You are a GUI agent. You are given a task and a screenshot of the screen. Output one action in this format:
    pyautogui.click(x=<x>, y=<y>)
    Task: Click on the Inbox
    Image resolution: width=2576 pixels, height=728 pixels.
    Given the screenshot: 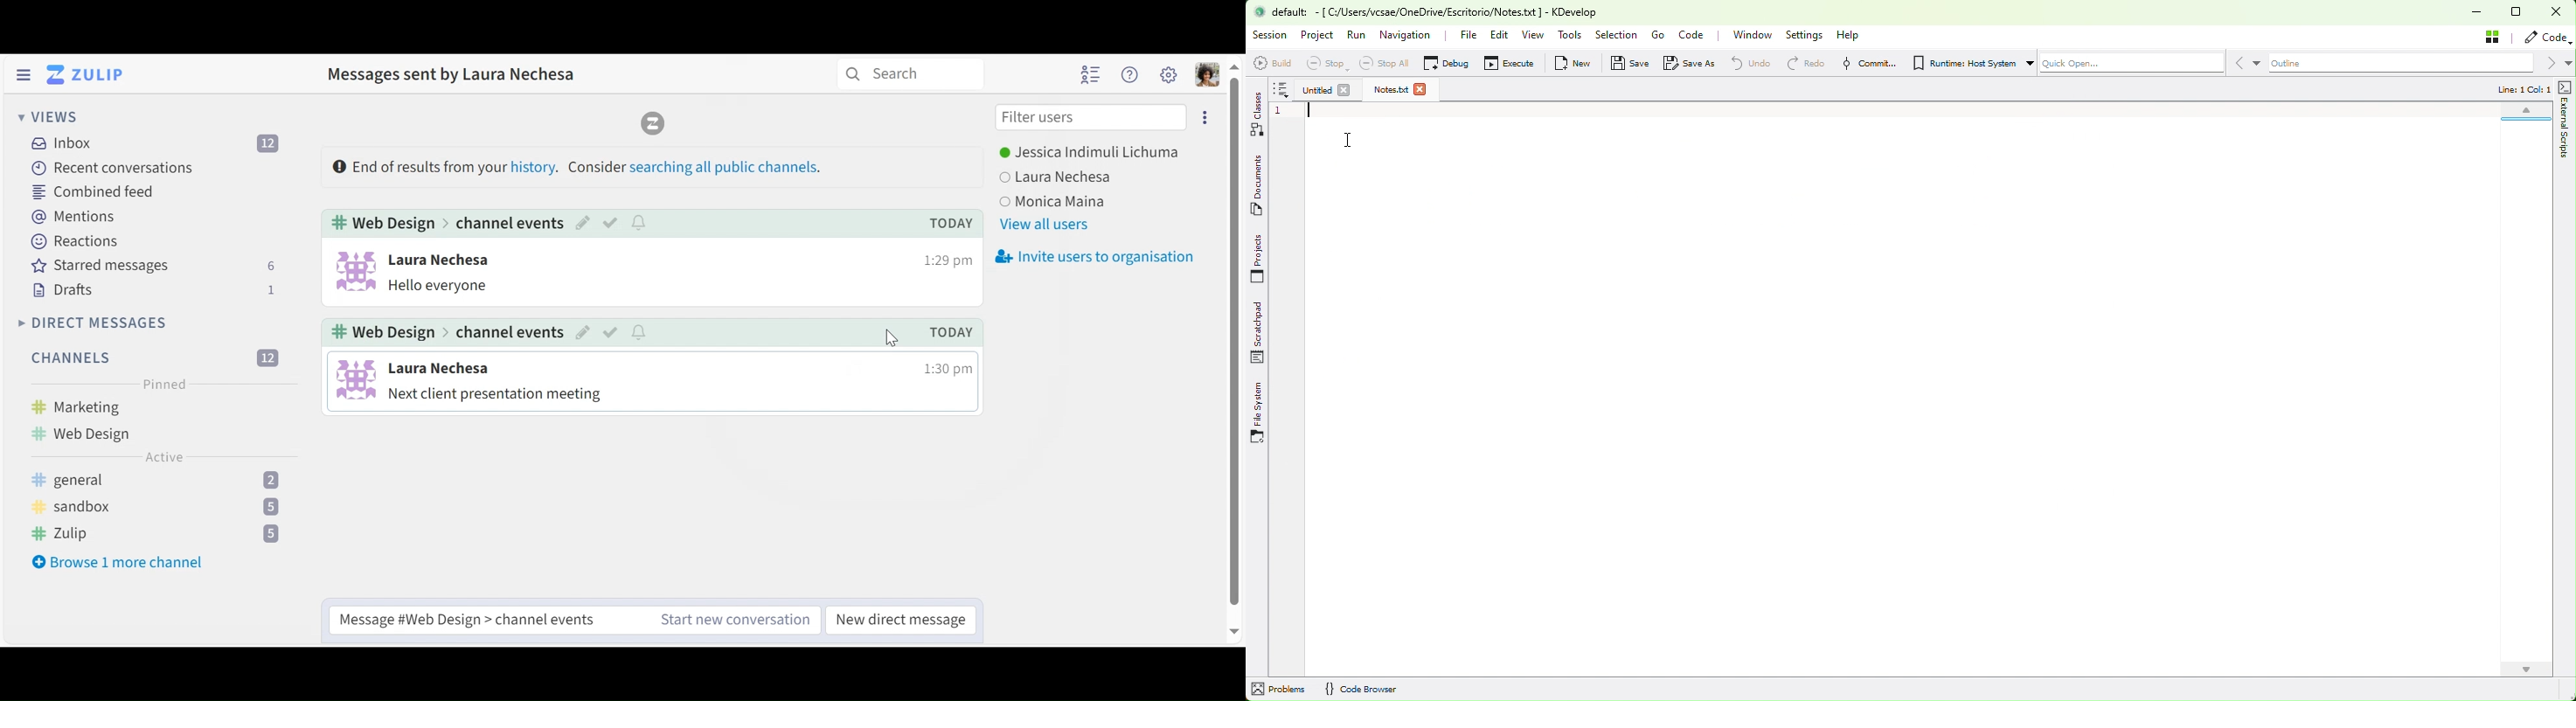 What is the action you would take?
    pyautogui.click(x=162, y=143)
    